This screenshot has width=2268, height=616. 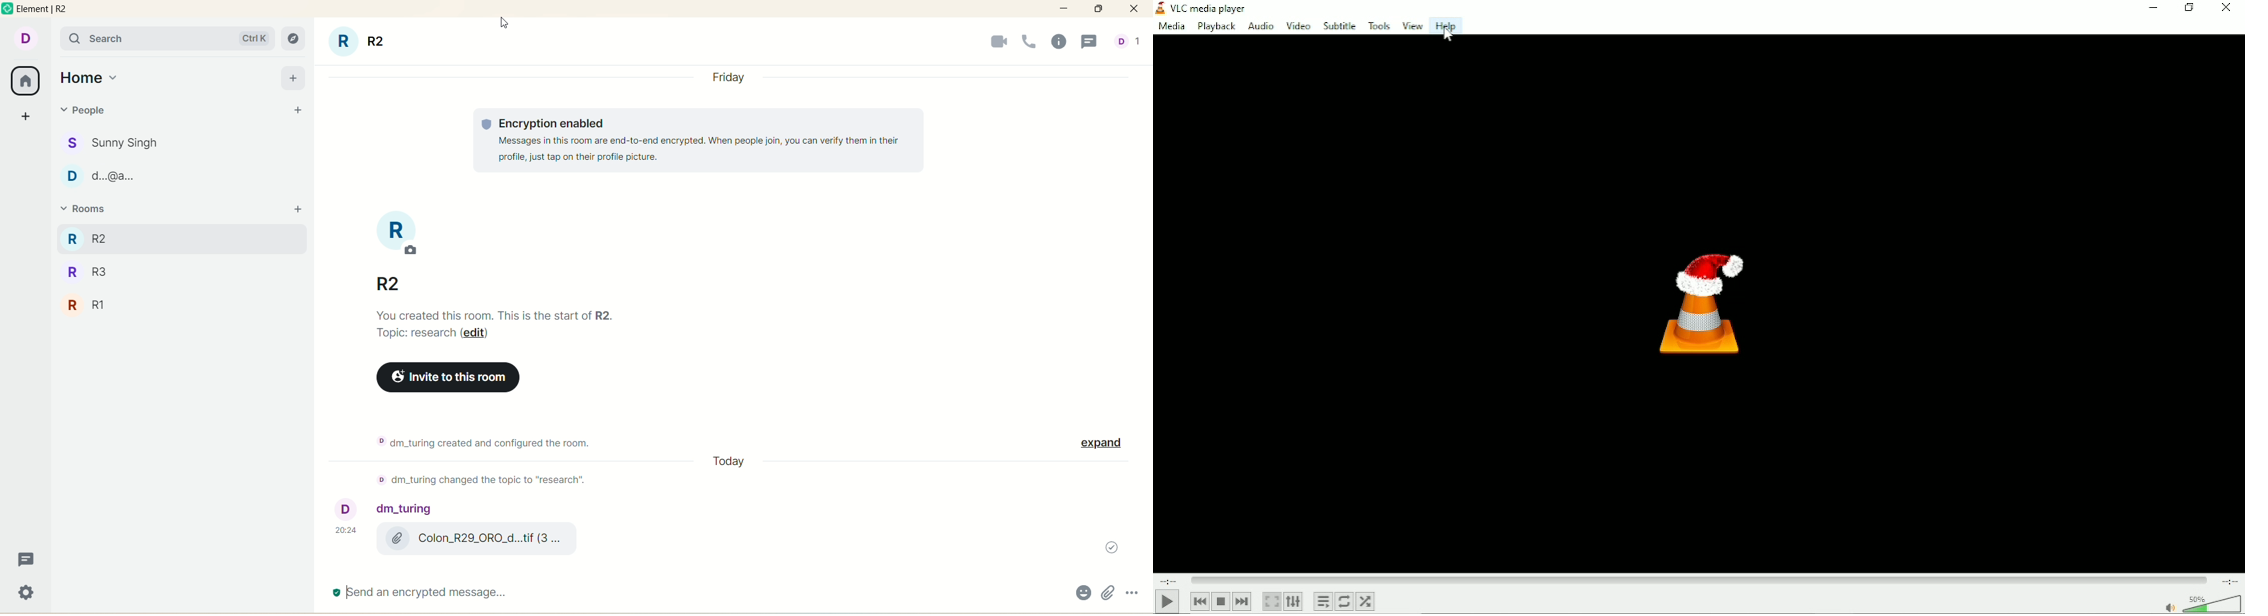 What do you see at coordinates (24, 81) in the screenshot?
I see `all rooms` at bounding box center [24, 81].